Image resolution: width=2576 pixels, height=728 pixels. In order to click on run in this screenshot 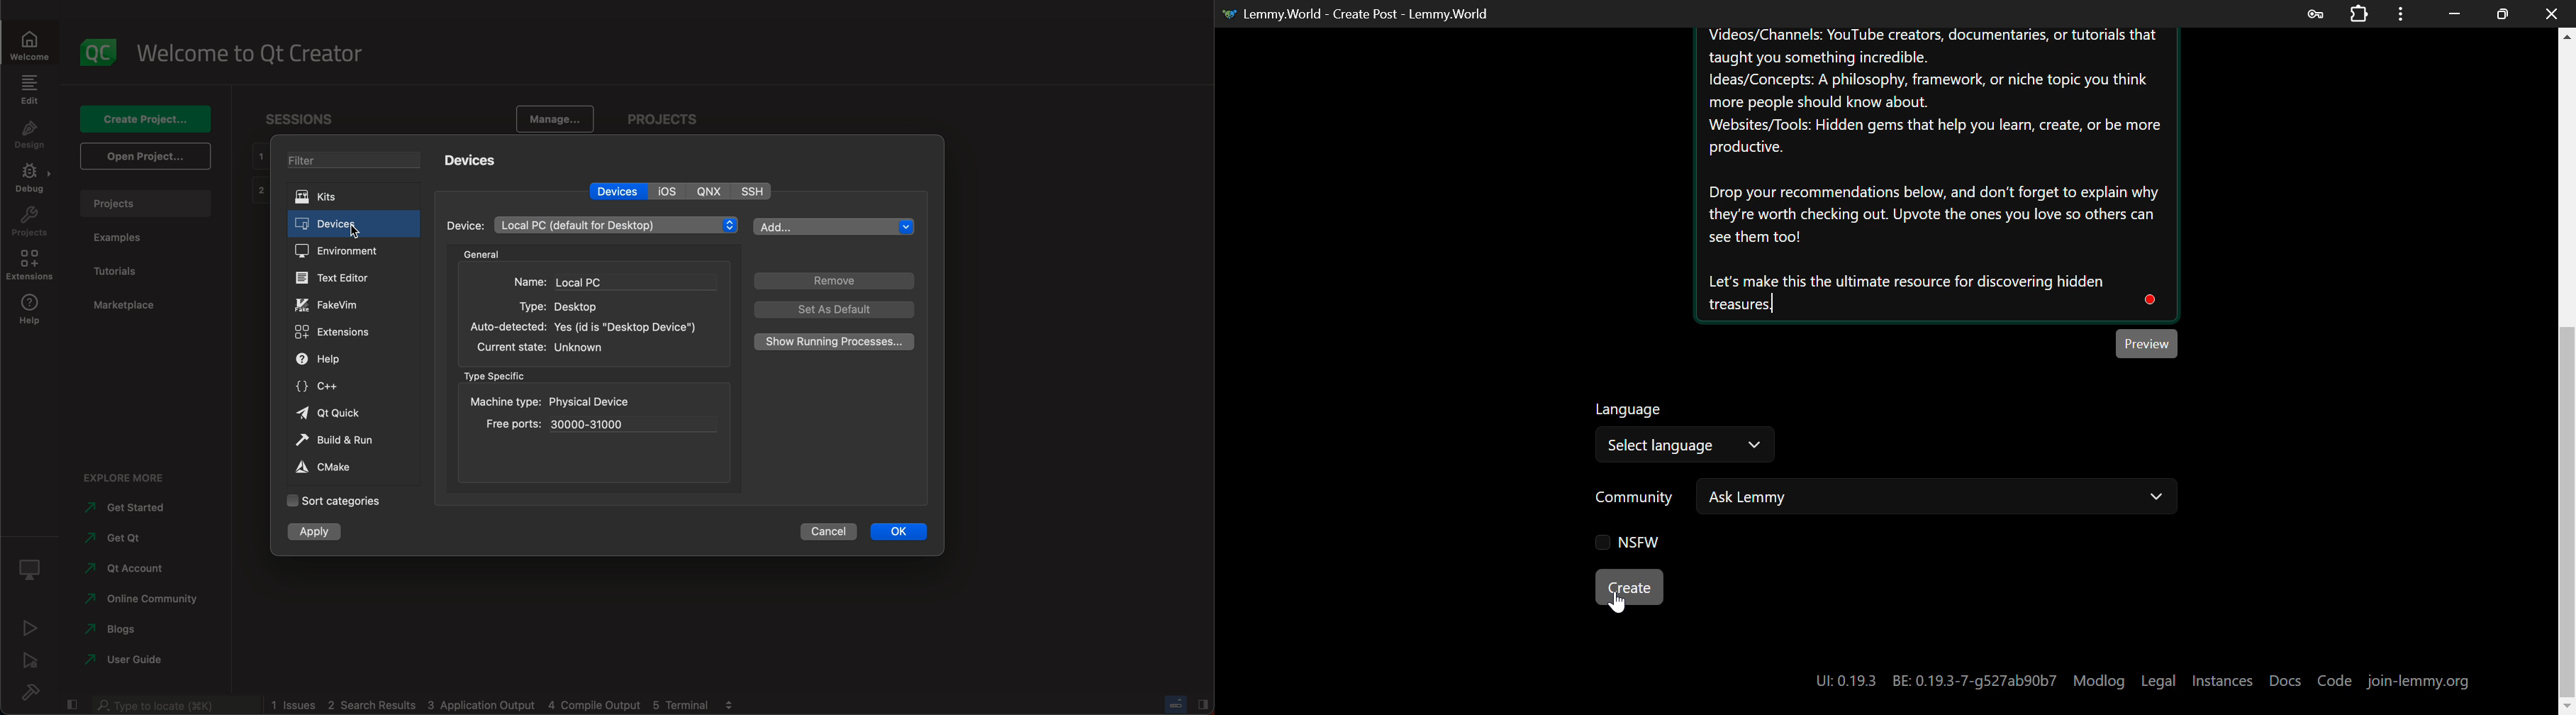, I will do `click(29, 630)`.